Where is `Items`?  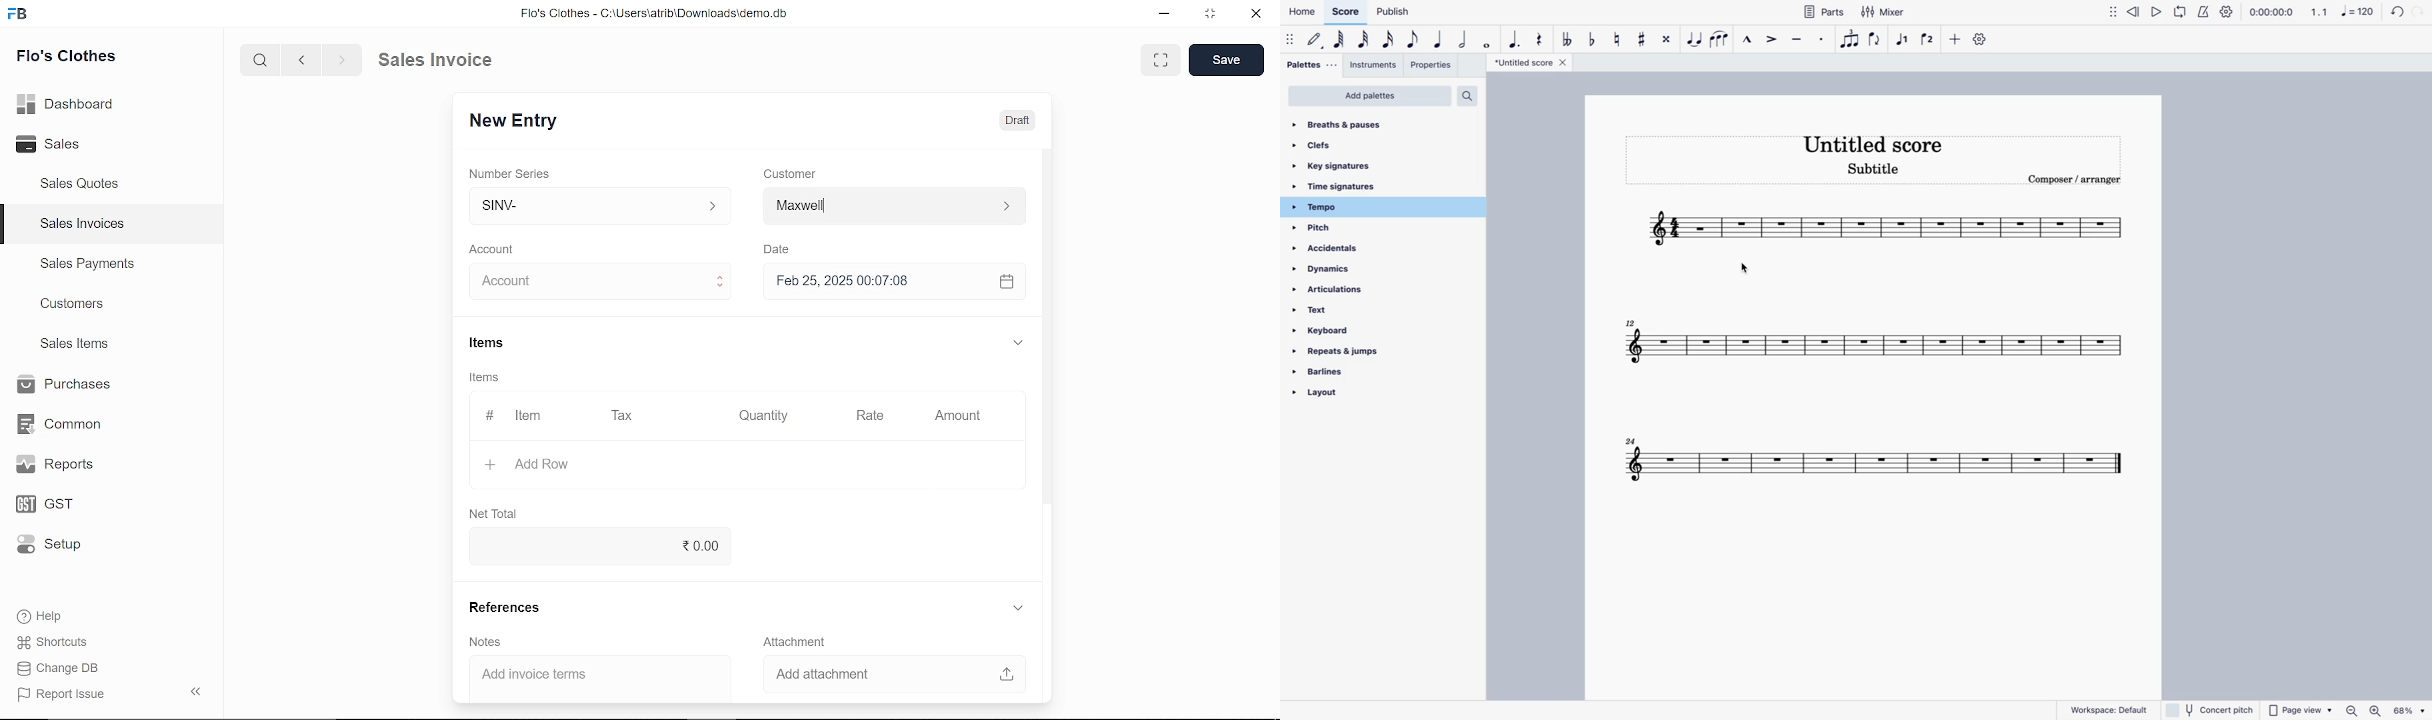 Items is located at coordinates (487, 376).